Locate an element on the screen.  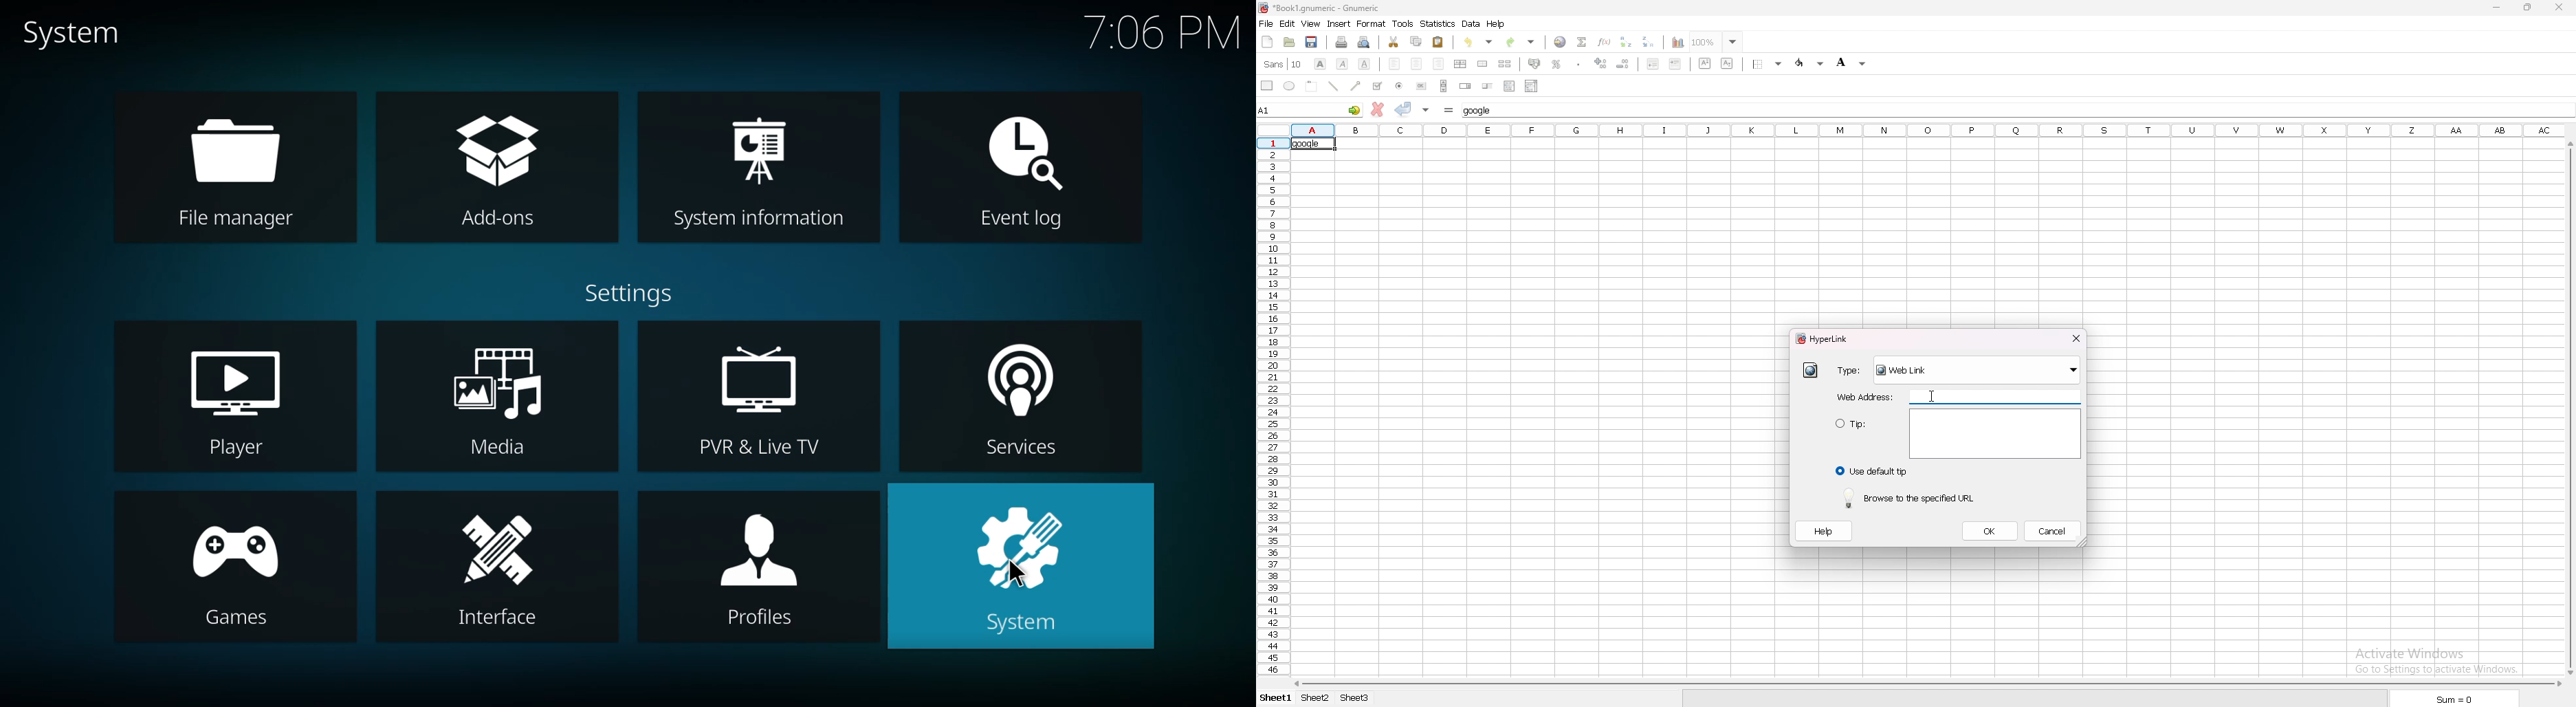
system is located at coordinates (1021, 567).